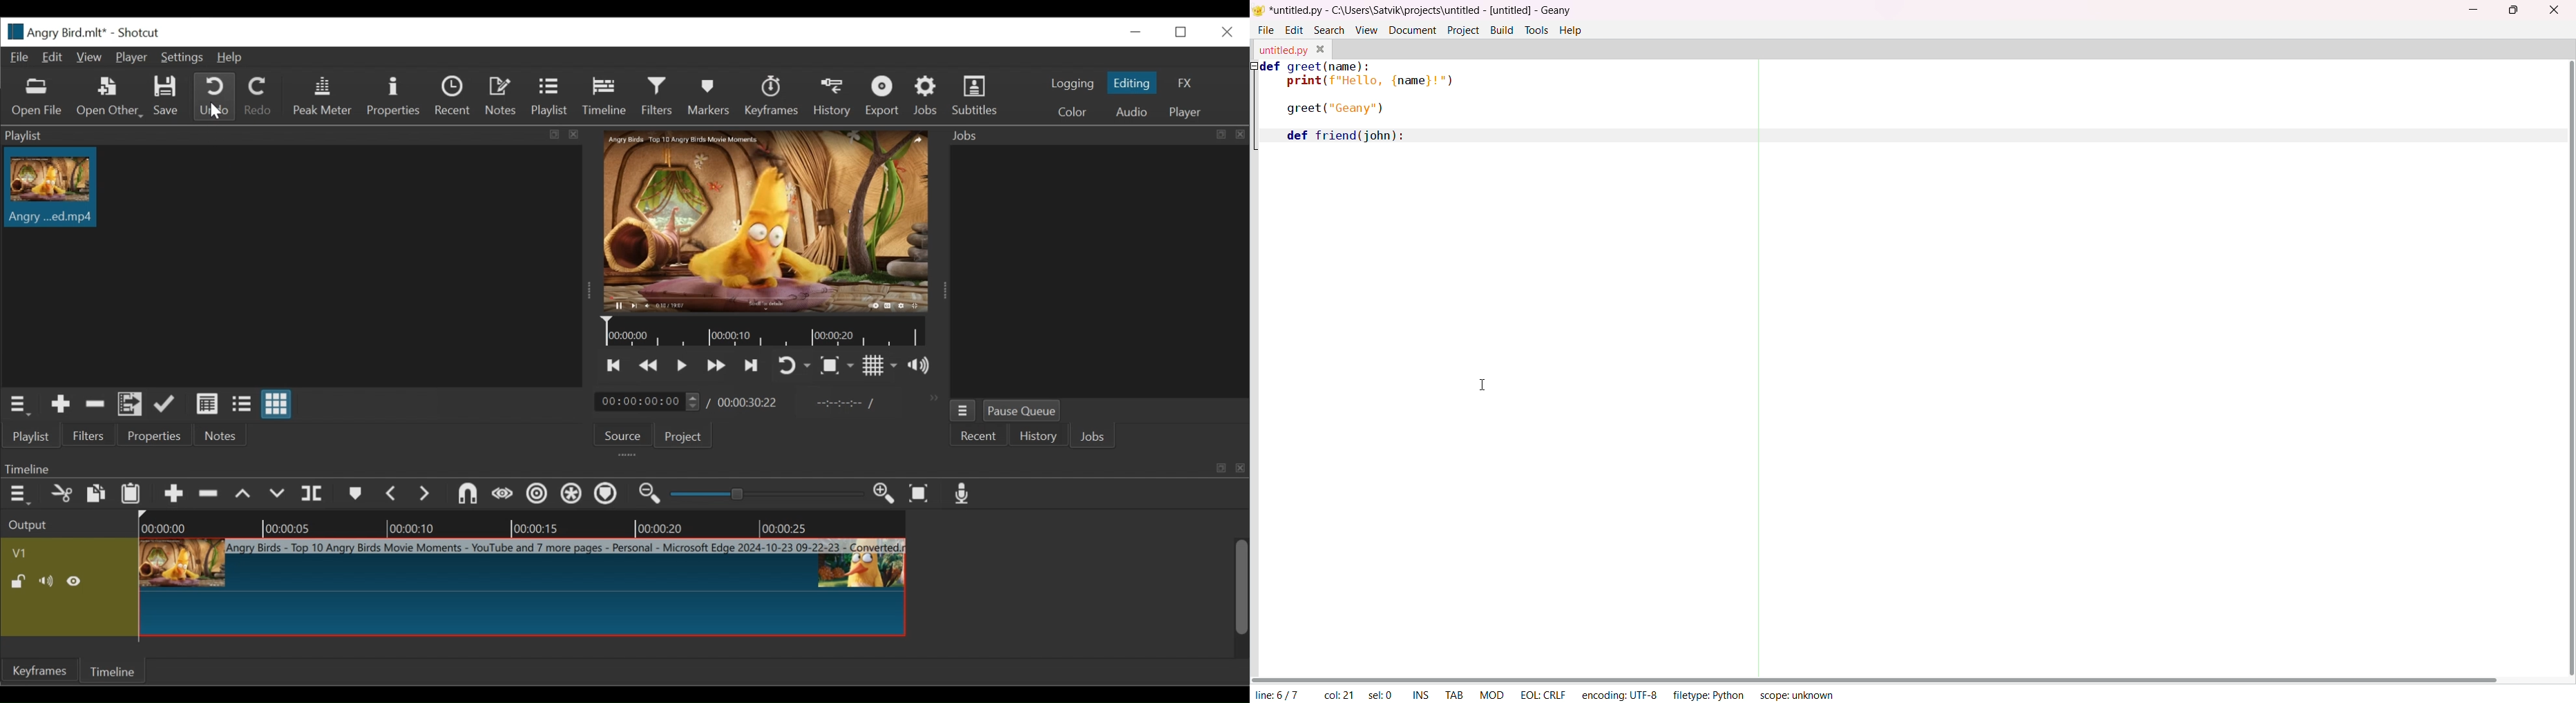 Image resolution: width=2576 pixels, height=728 pixels. What do you see at coordinates (131, 404) in the screenshot?
I see `Add filesto the playlist` at bounding box center [131, 404].